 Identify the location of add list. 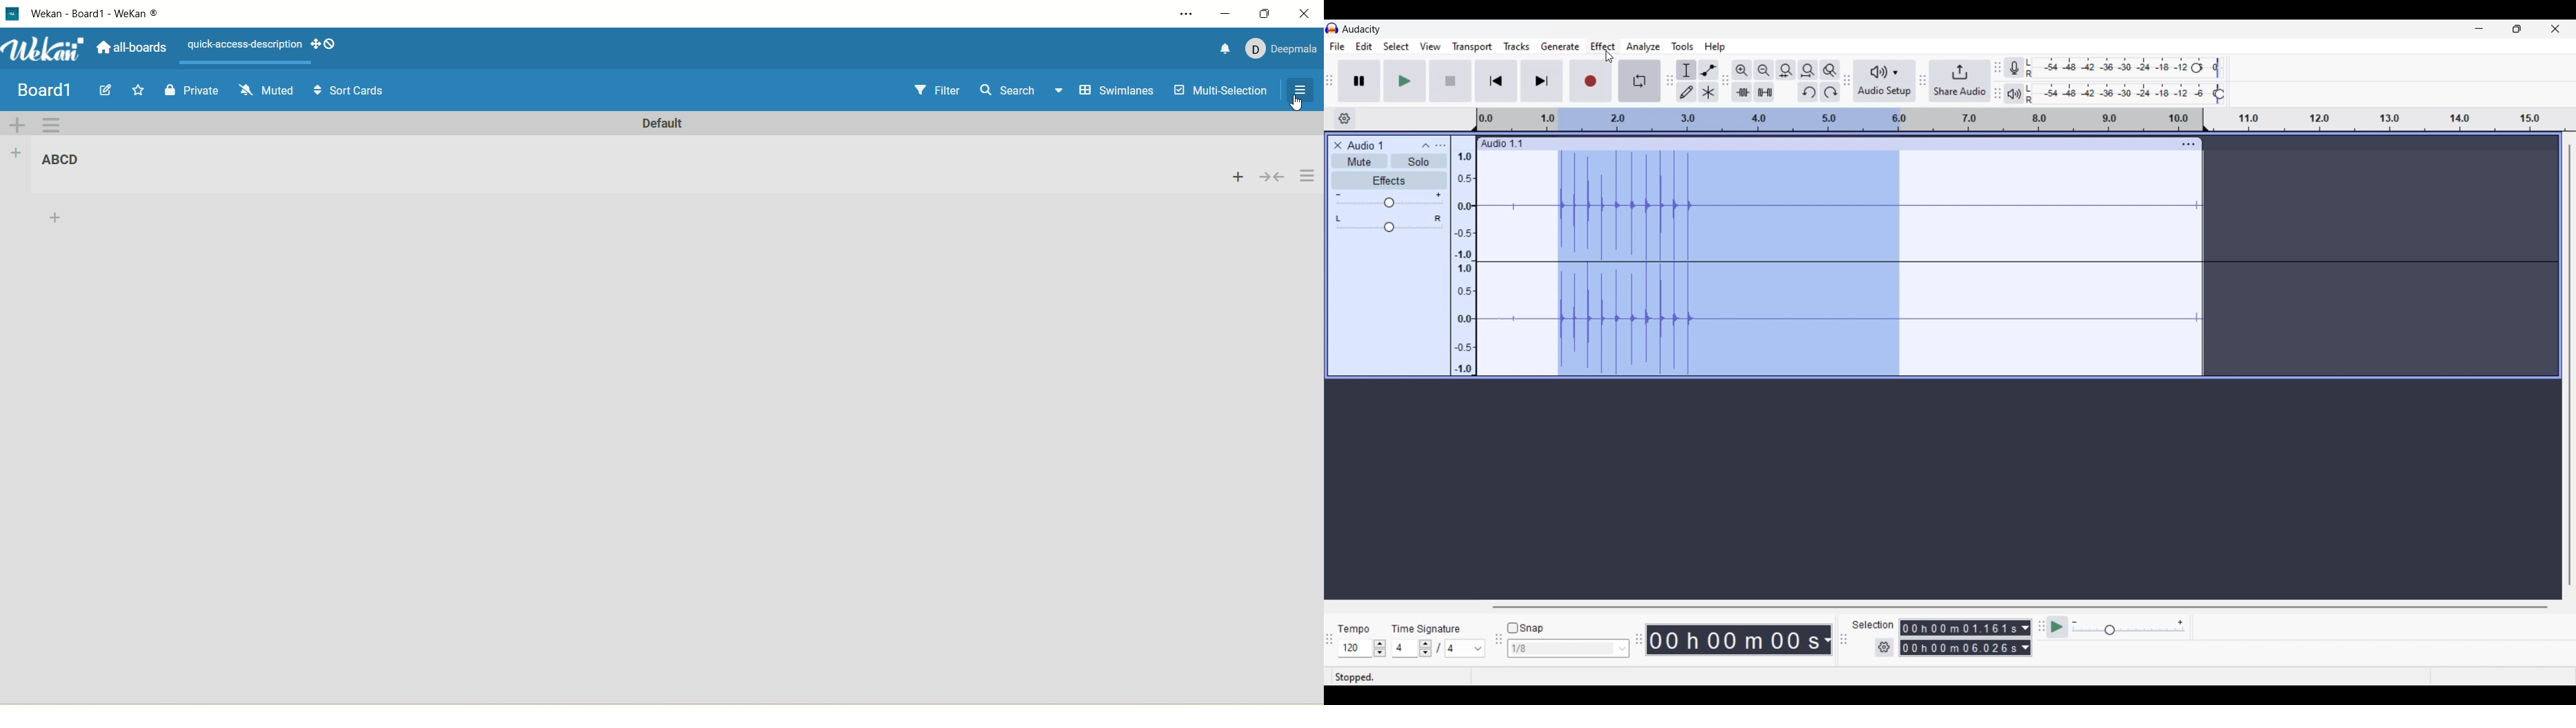
(16, 153).